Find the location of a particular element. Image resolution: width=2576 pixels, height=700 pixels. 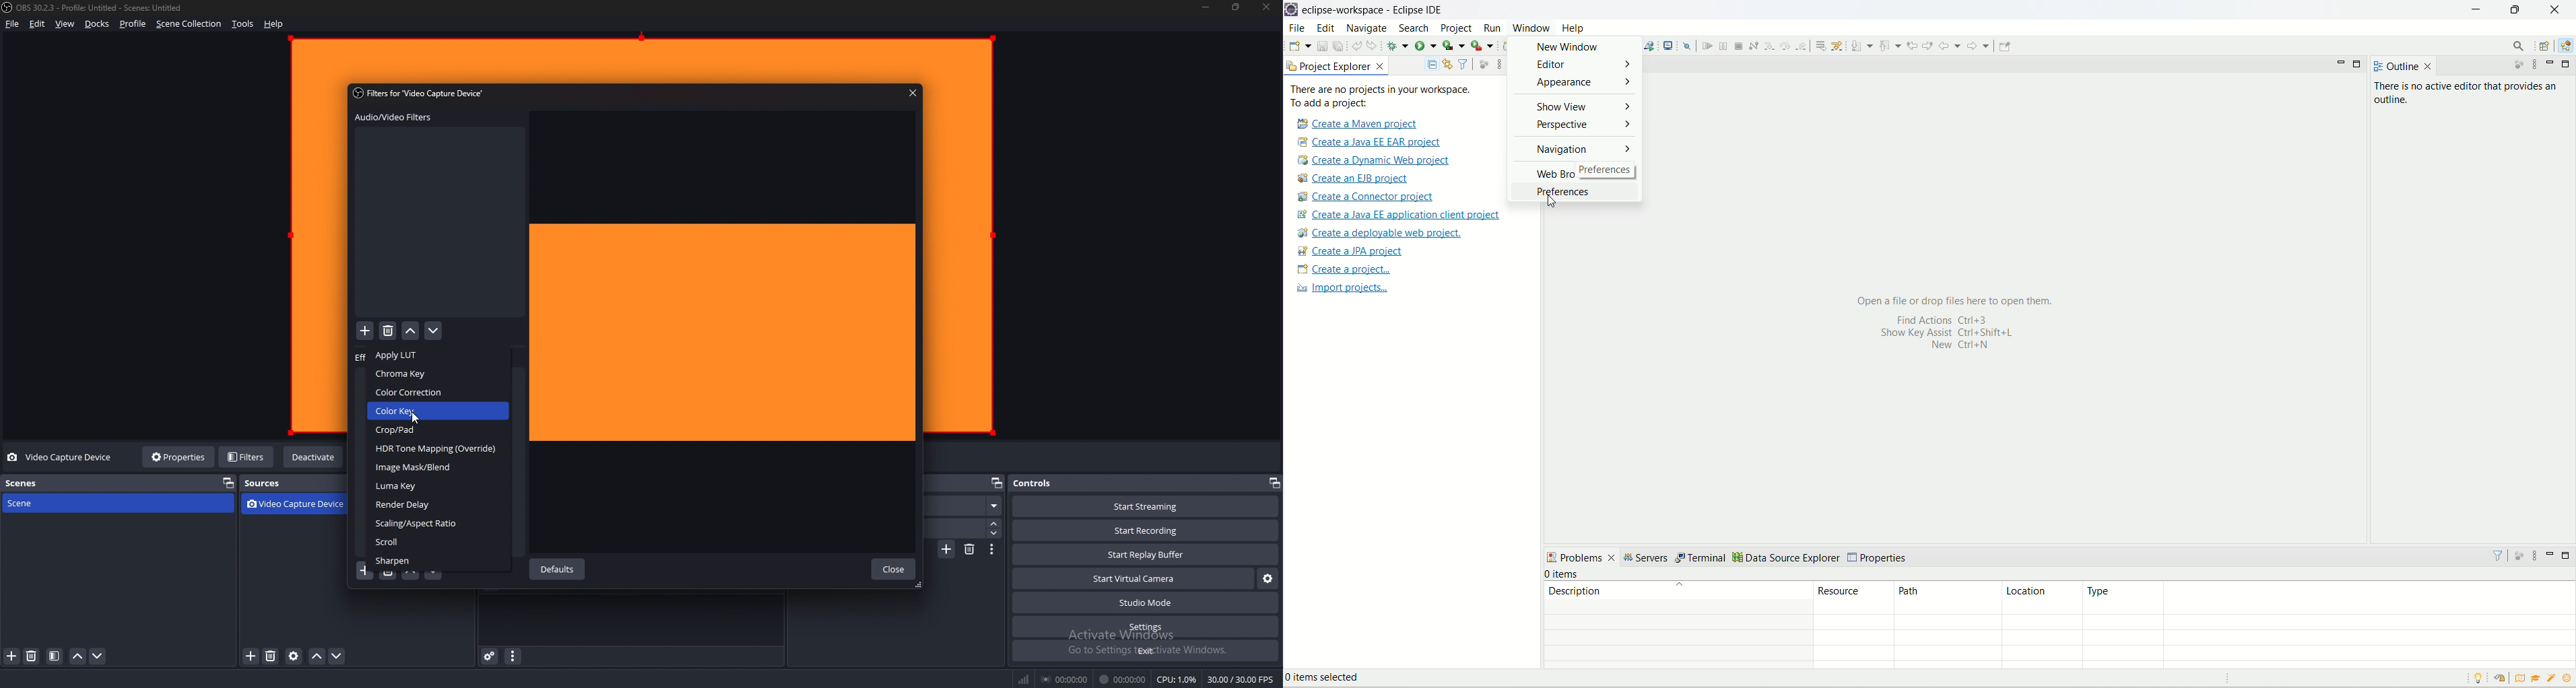

edit is located at coordinates (1325, 29).